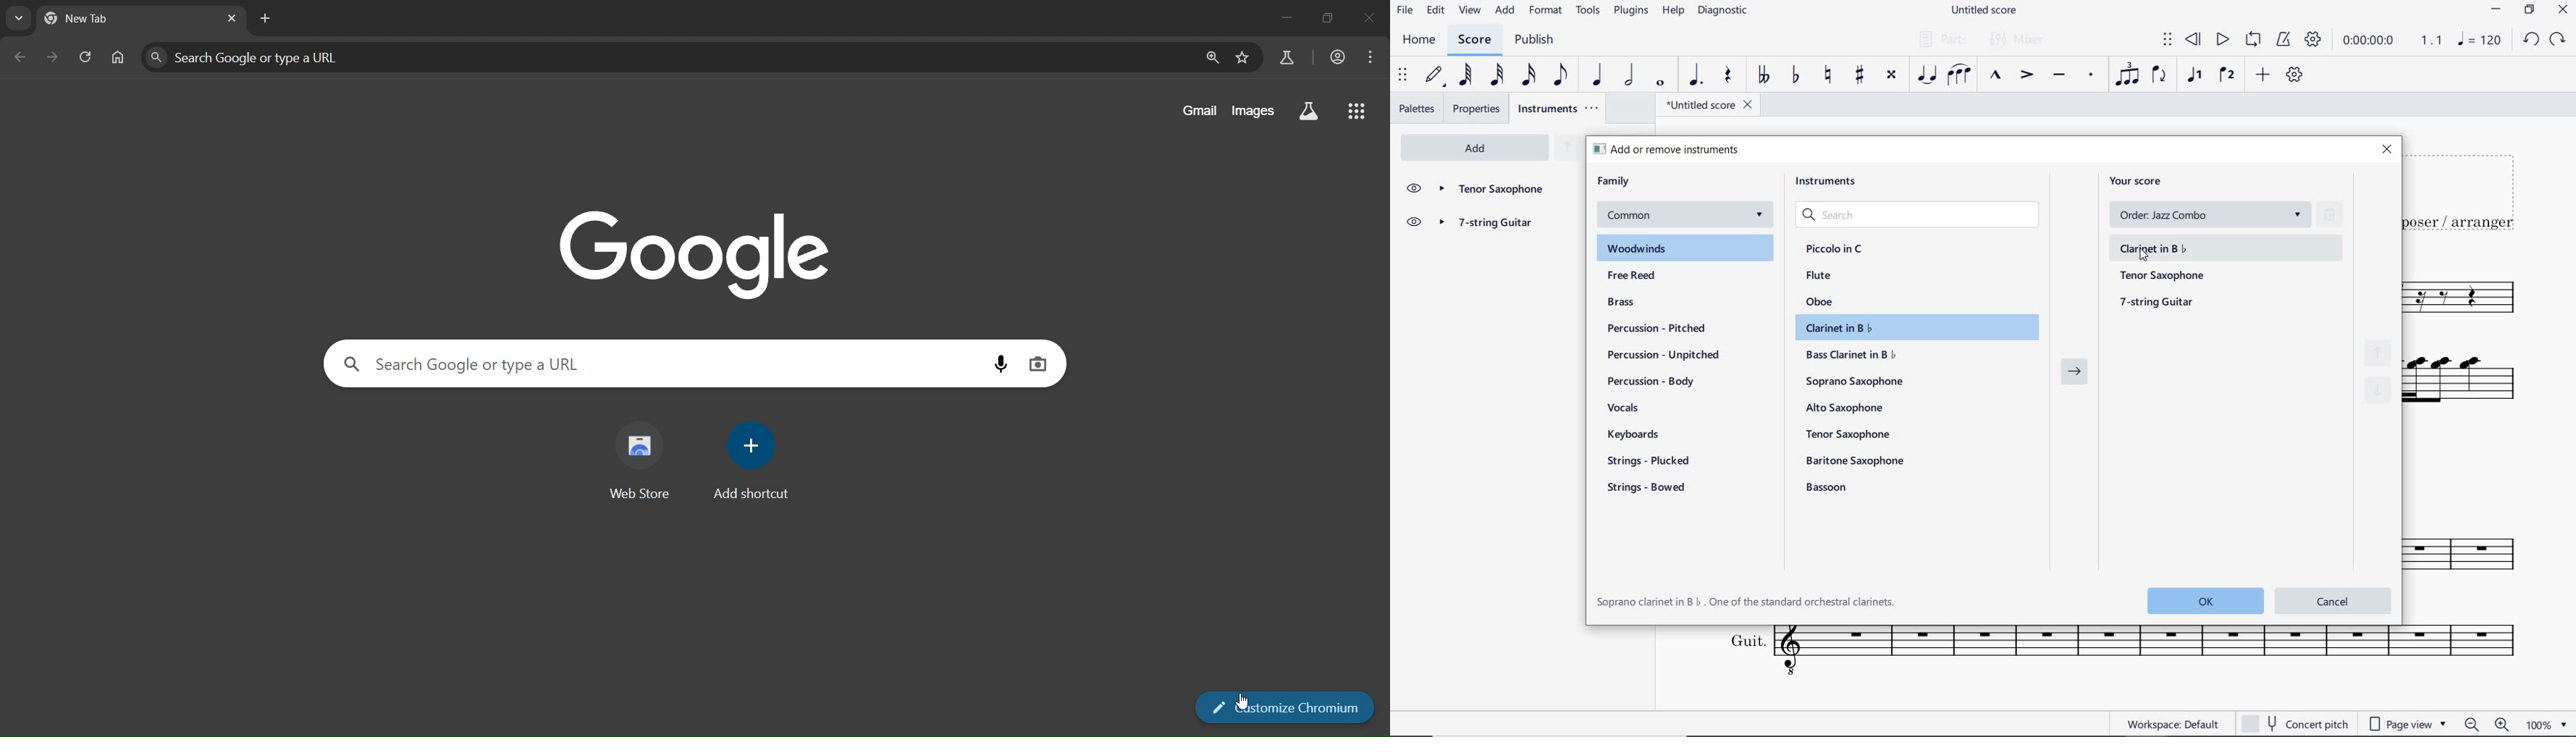 Image resolution: width=2576 pixels, height=756 pixels. I want to click on 64TH NOTE, so click(1464, 74).